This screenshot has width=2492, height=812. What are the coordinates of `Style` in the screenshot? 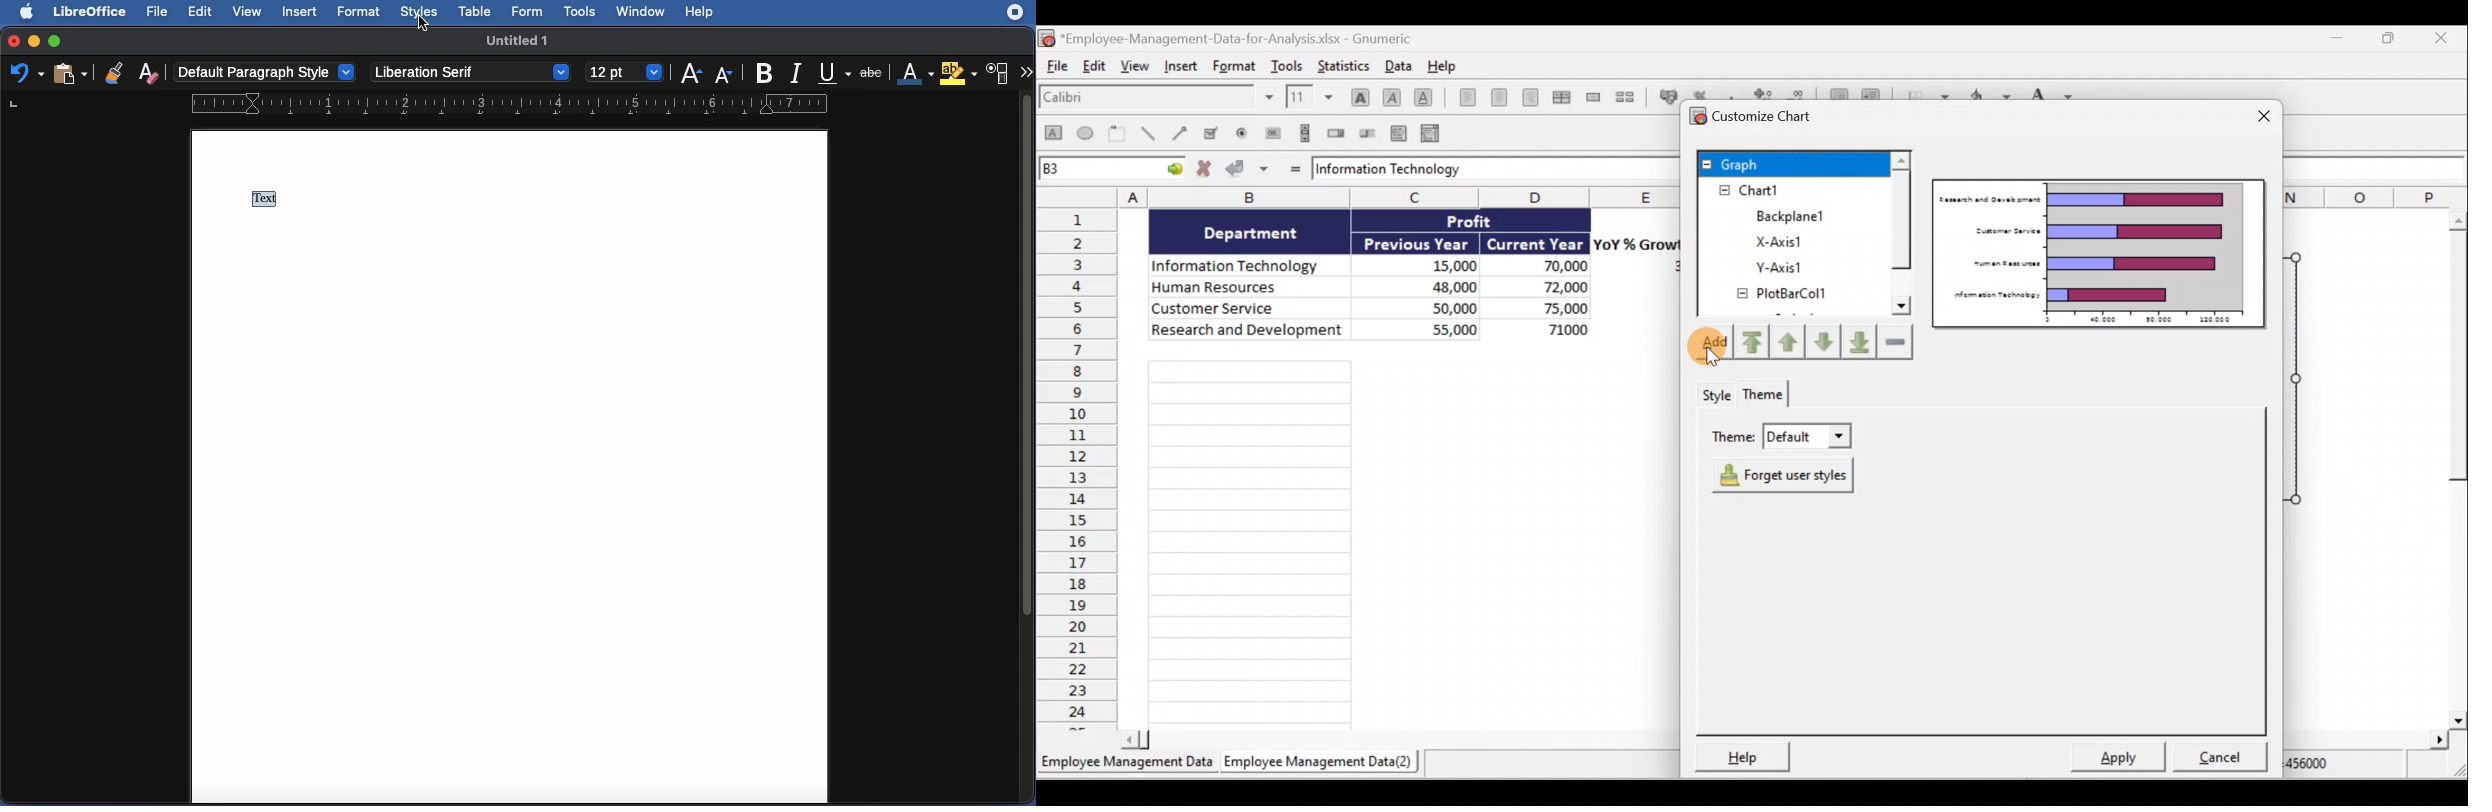 It's located at (1716, 395).